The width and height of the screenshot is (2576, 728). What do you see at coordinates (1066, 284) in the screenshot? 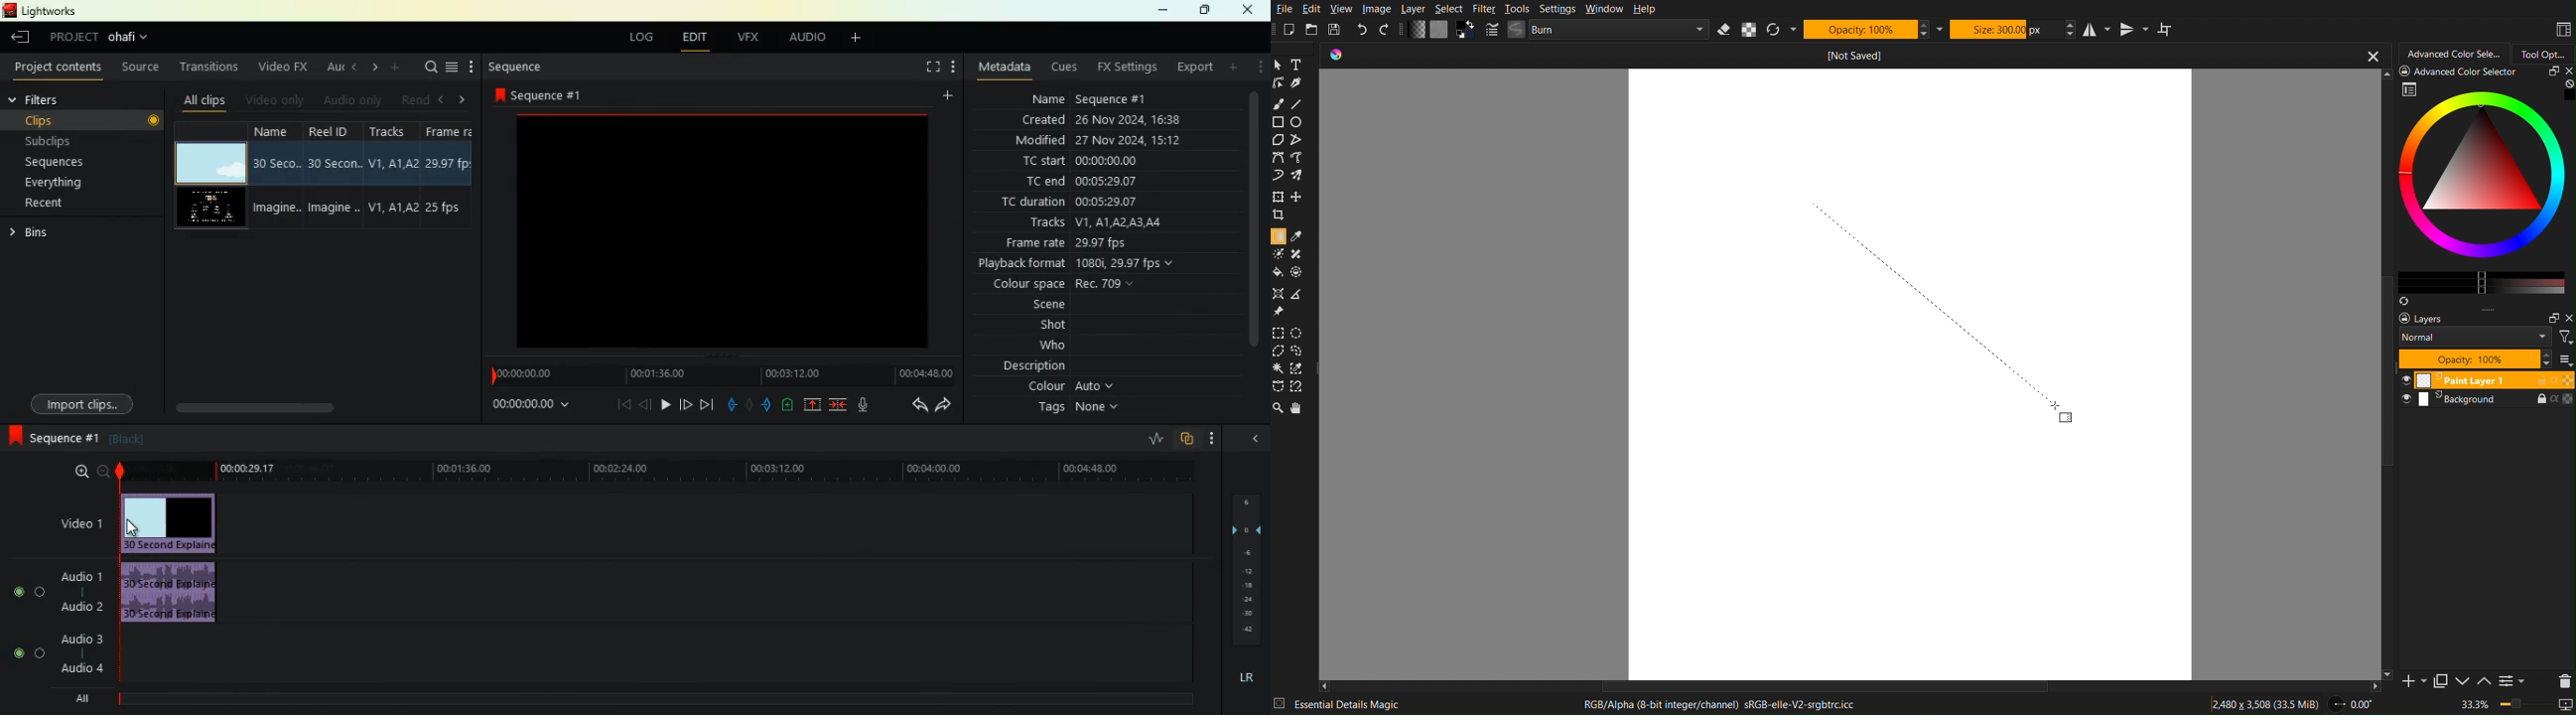
I see `colour space` at bounding box center [1066, 284].